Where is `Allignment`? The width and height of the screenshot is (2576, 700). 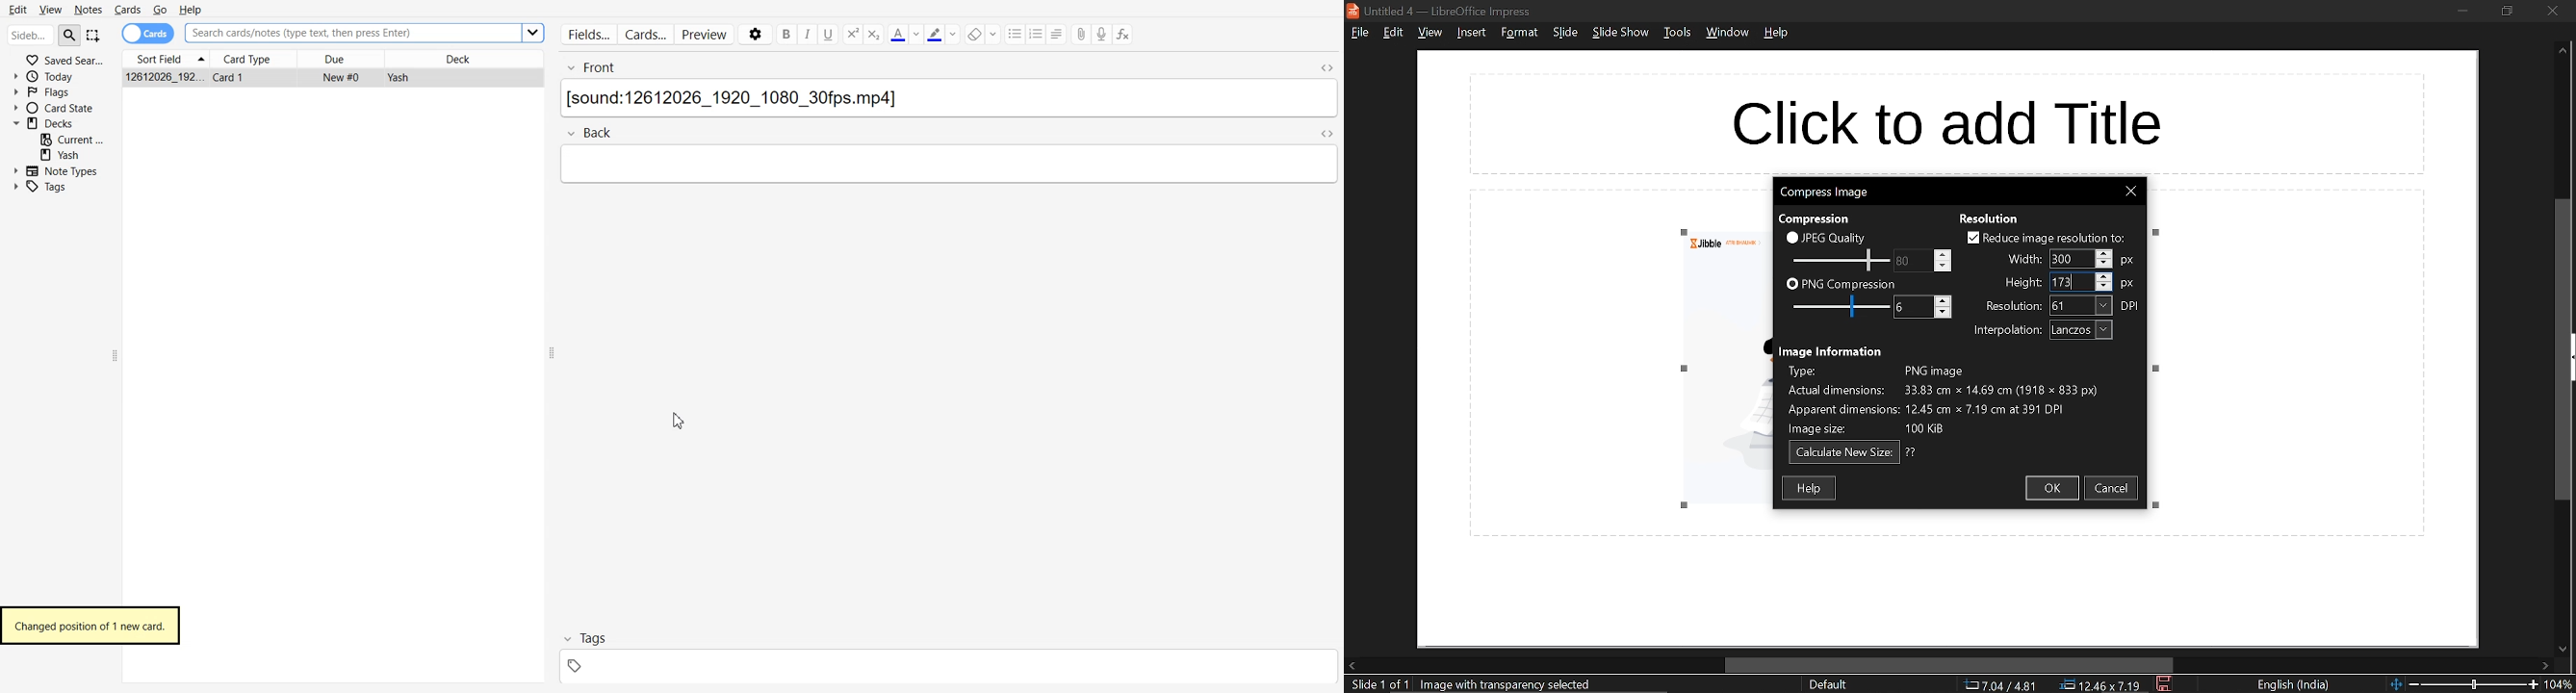 Allignment is located at coordinates (1058, 34).